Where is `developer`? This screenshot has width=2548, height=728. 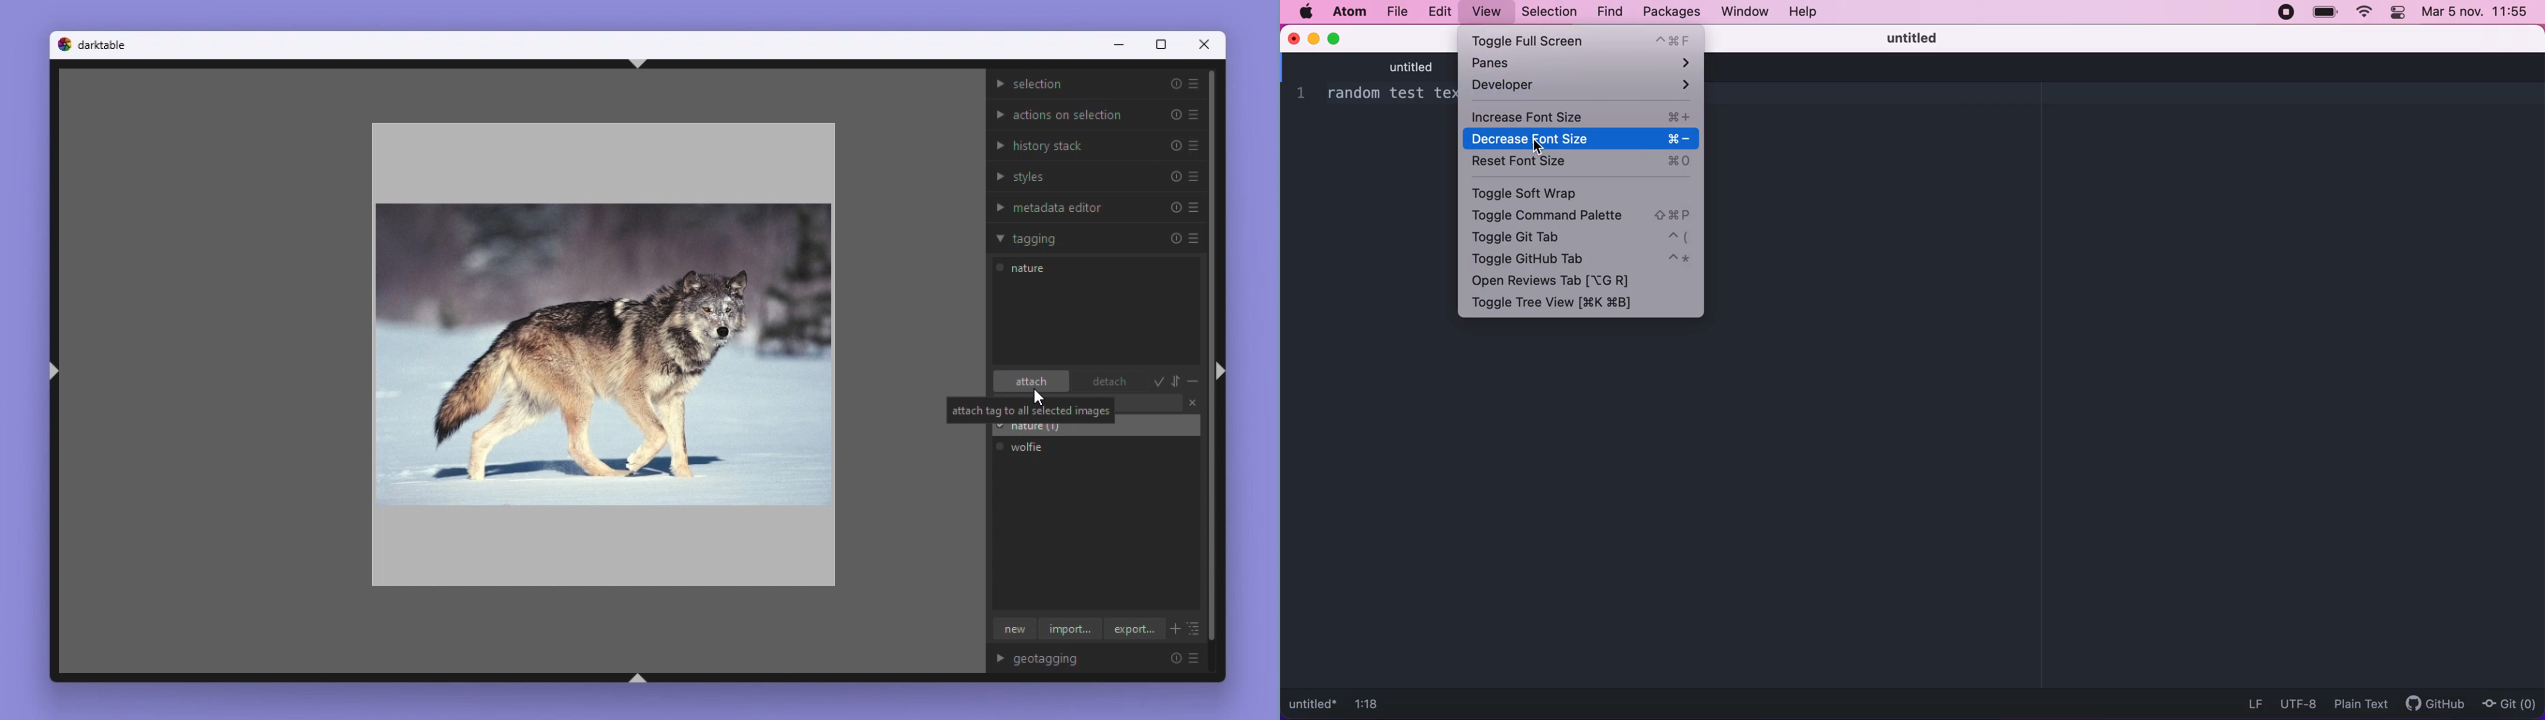
developer is located at coordinates (1581, 90).